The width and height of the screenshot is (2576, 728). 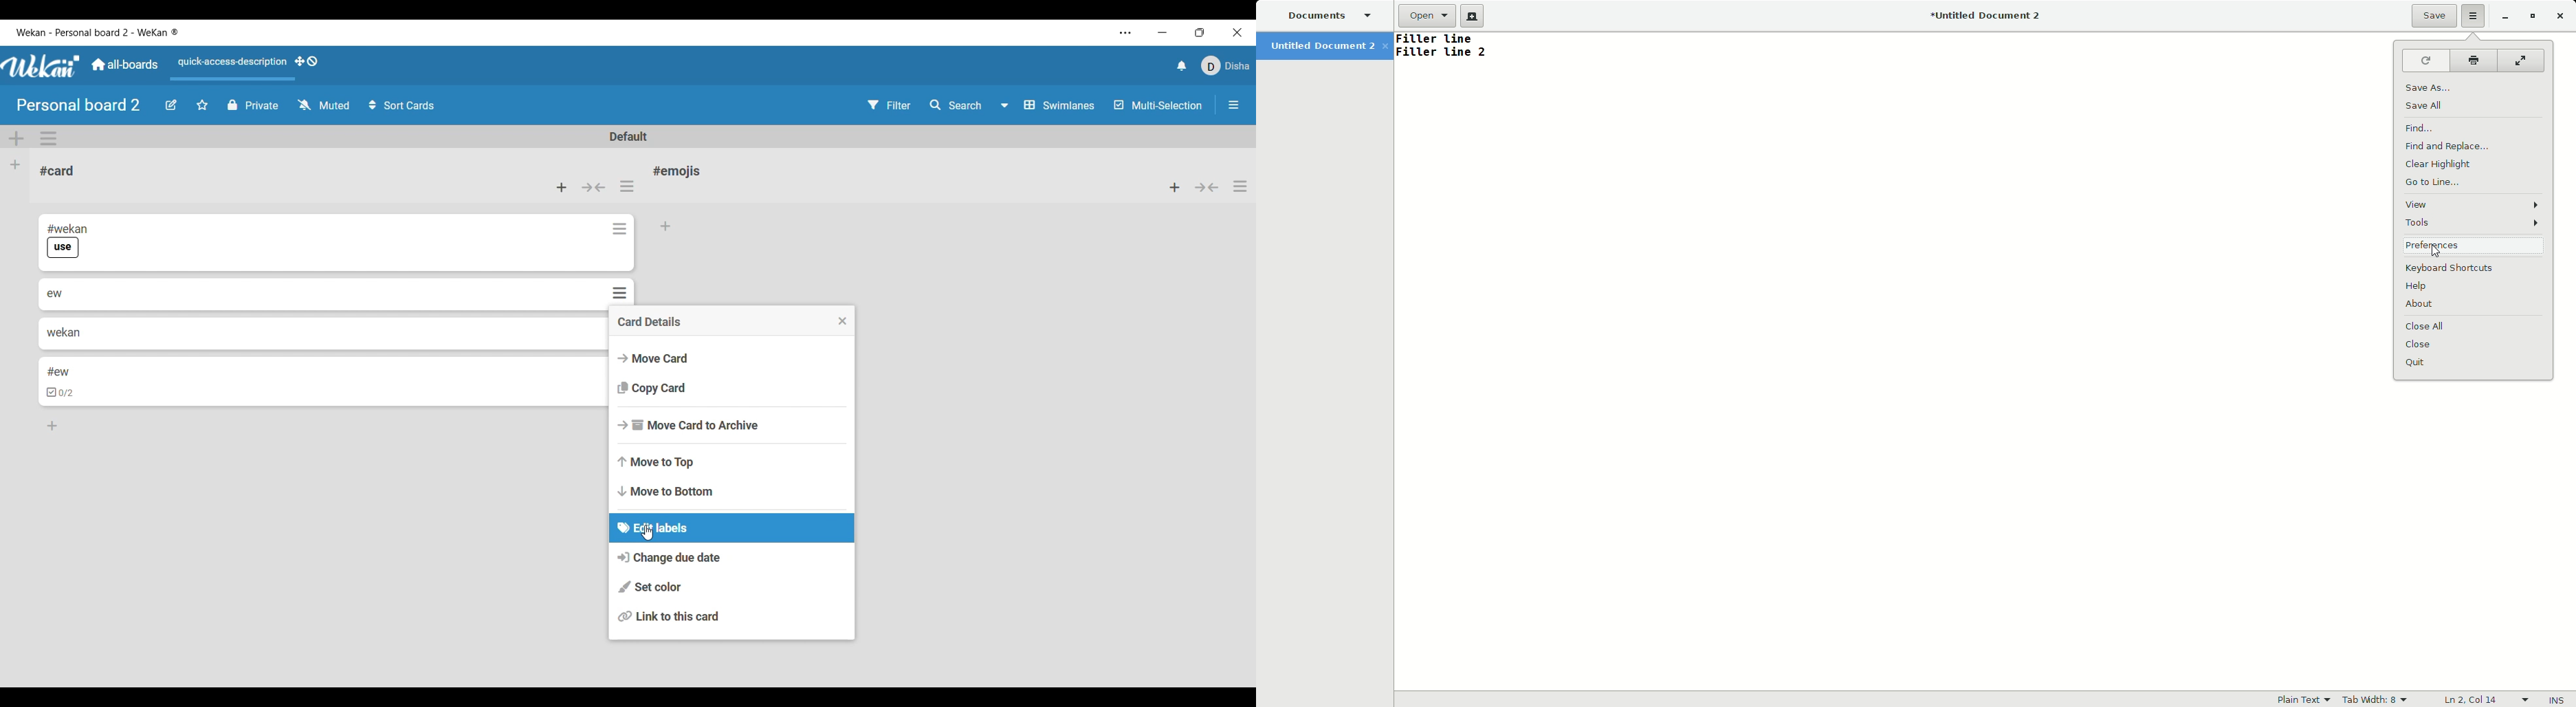 What do you see at coordinates (594, 187) in the screenshot?
I see `Collapse` at bounding box center [594, 187].